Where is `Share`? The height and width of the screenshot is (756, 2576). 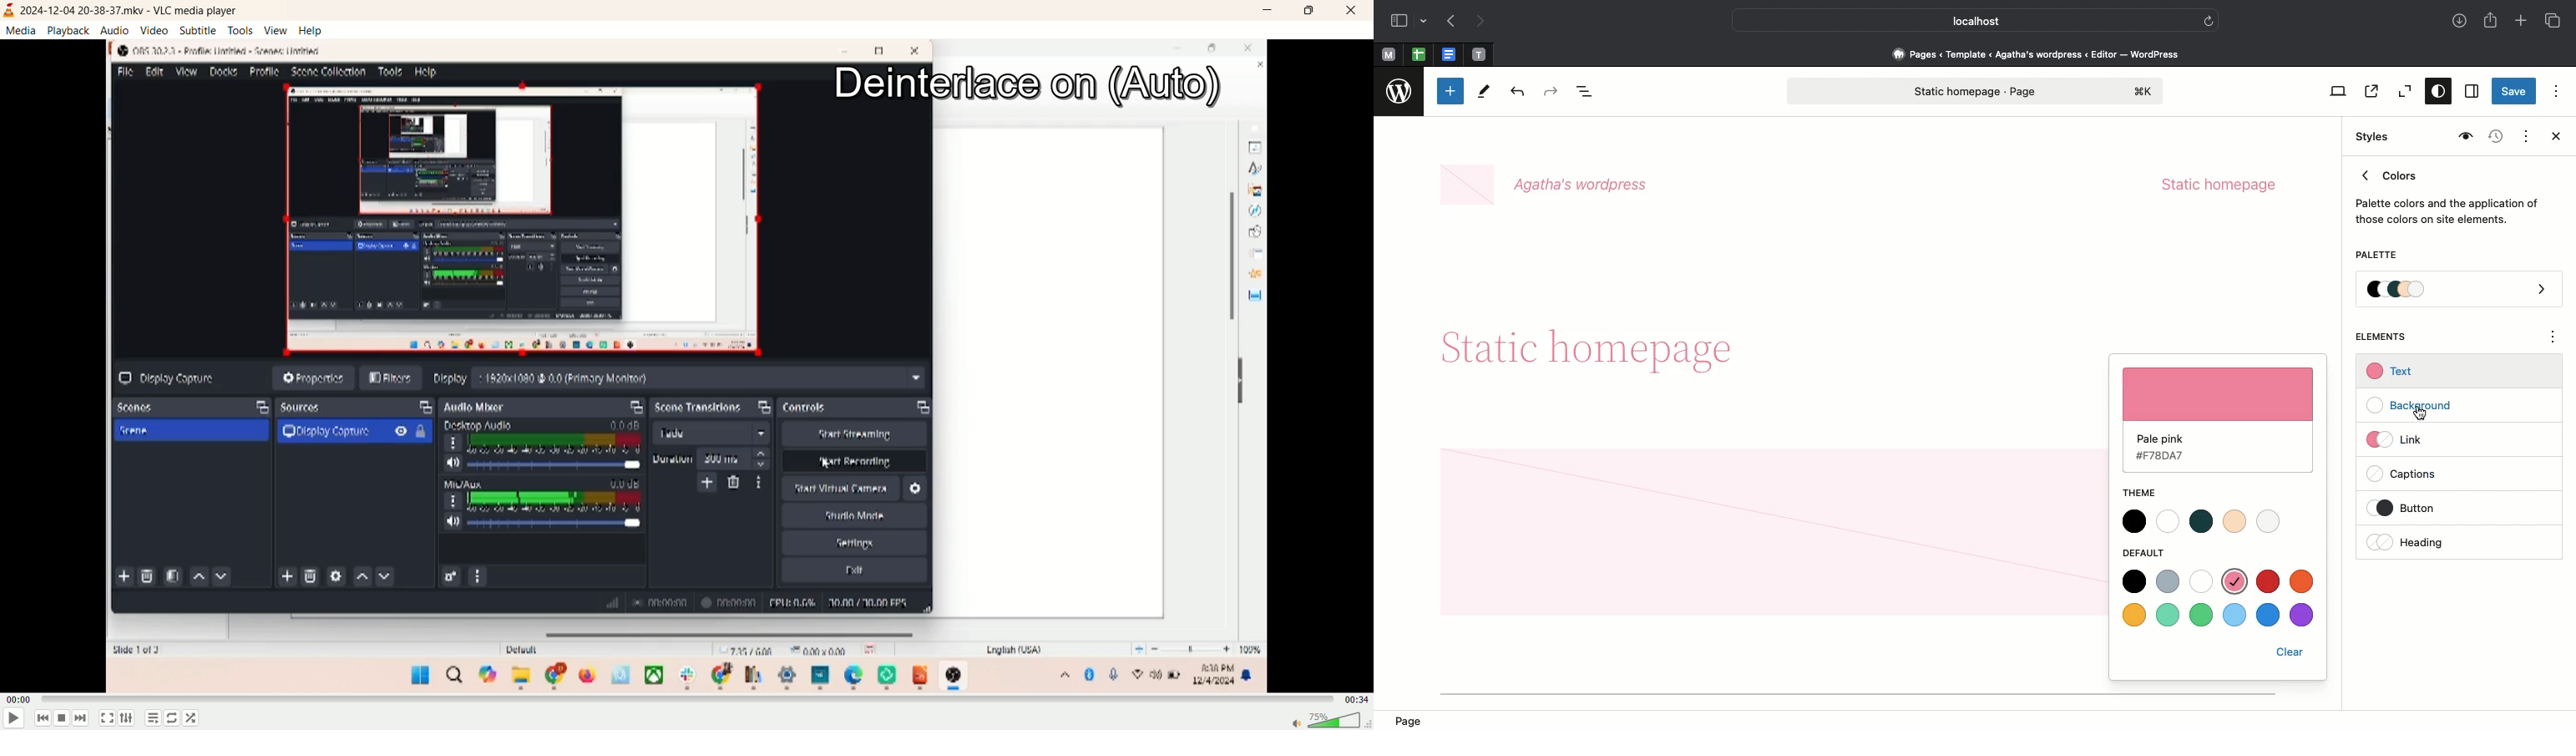 Share is located at coordinates (2492, 20).